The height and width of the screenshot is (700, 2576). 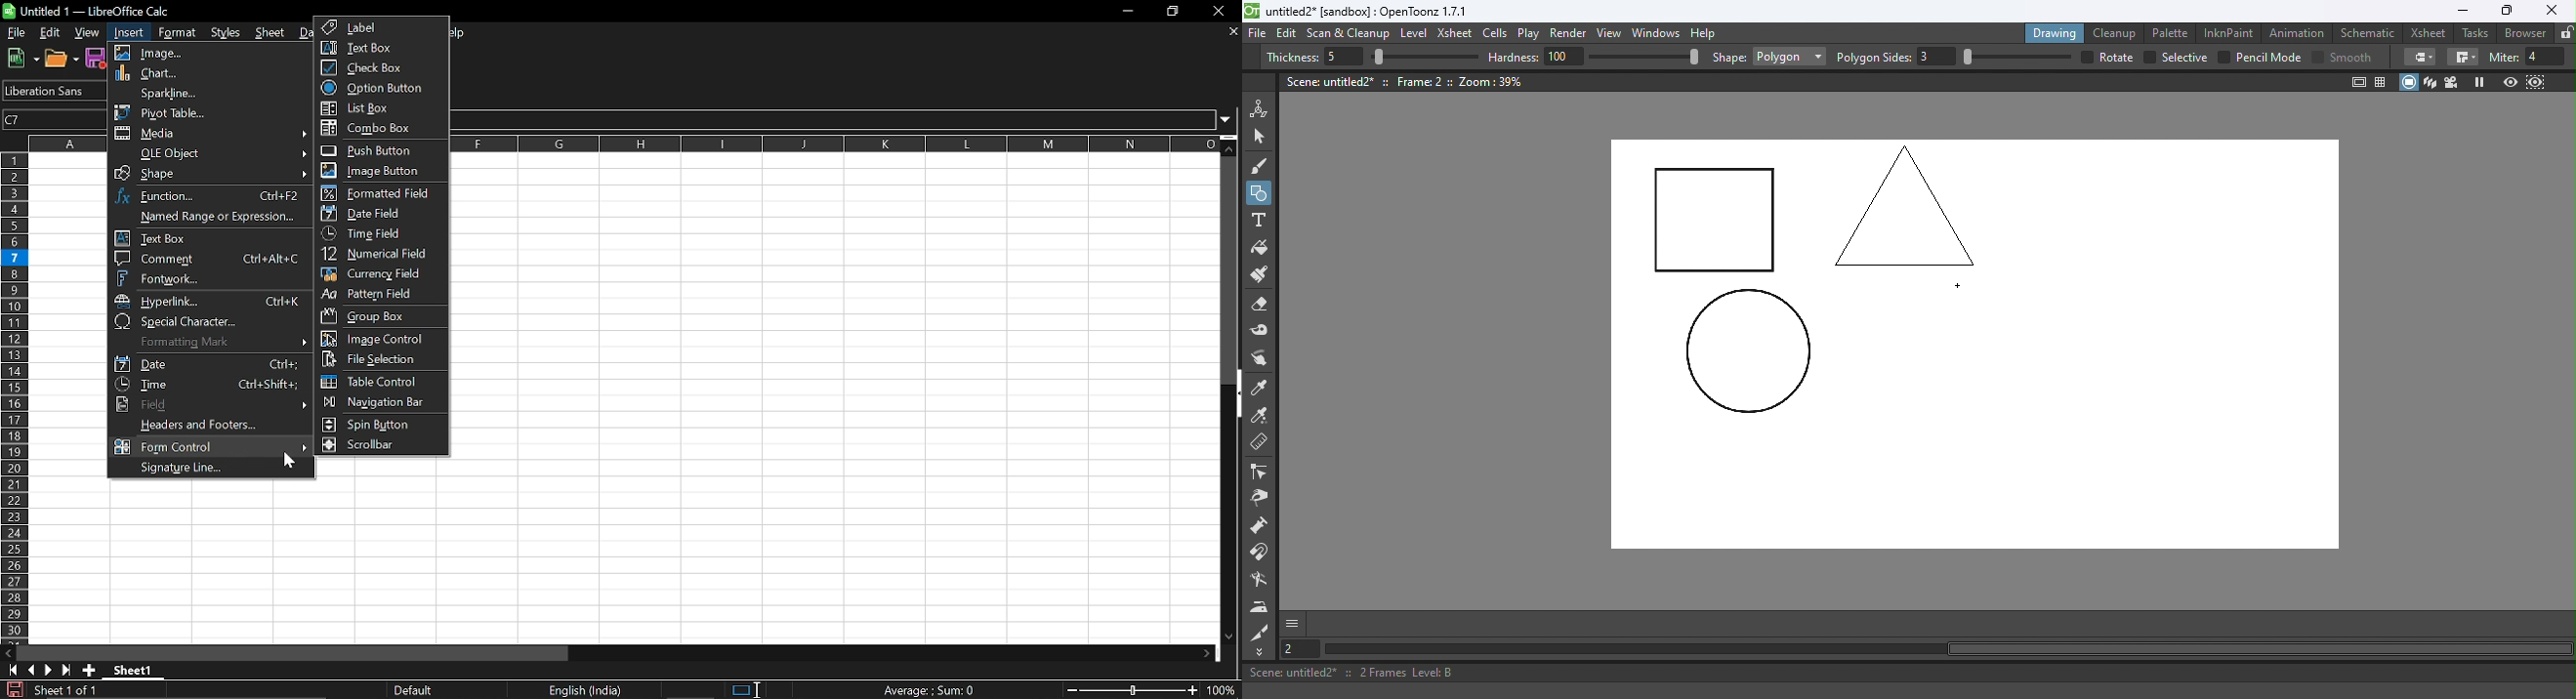 What do you see at coordinates (207, 216) in the screenshot?
I see `NAmed Range or Expression` at bounding box center [207, 216].